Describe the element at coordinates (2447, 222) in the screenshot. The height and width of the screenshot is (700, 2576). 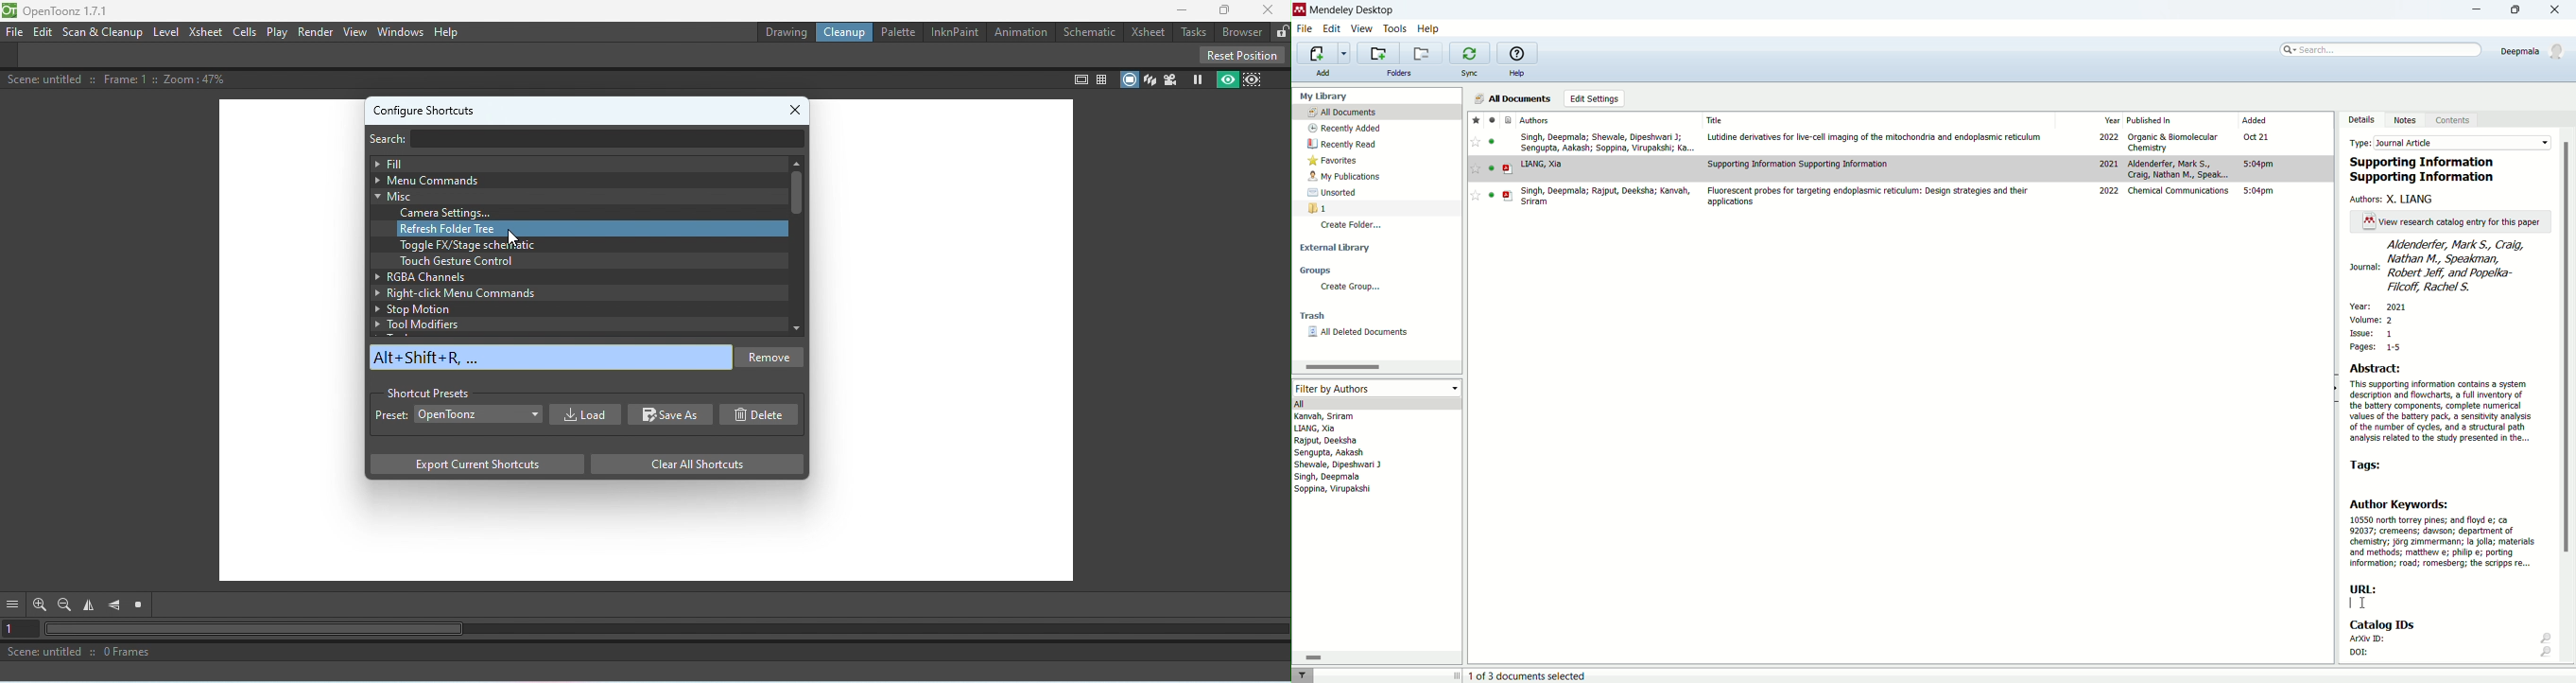
I see `view research catalog entry for this paper` at that location.